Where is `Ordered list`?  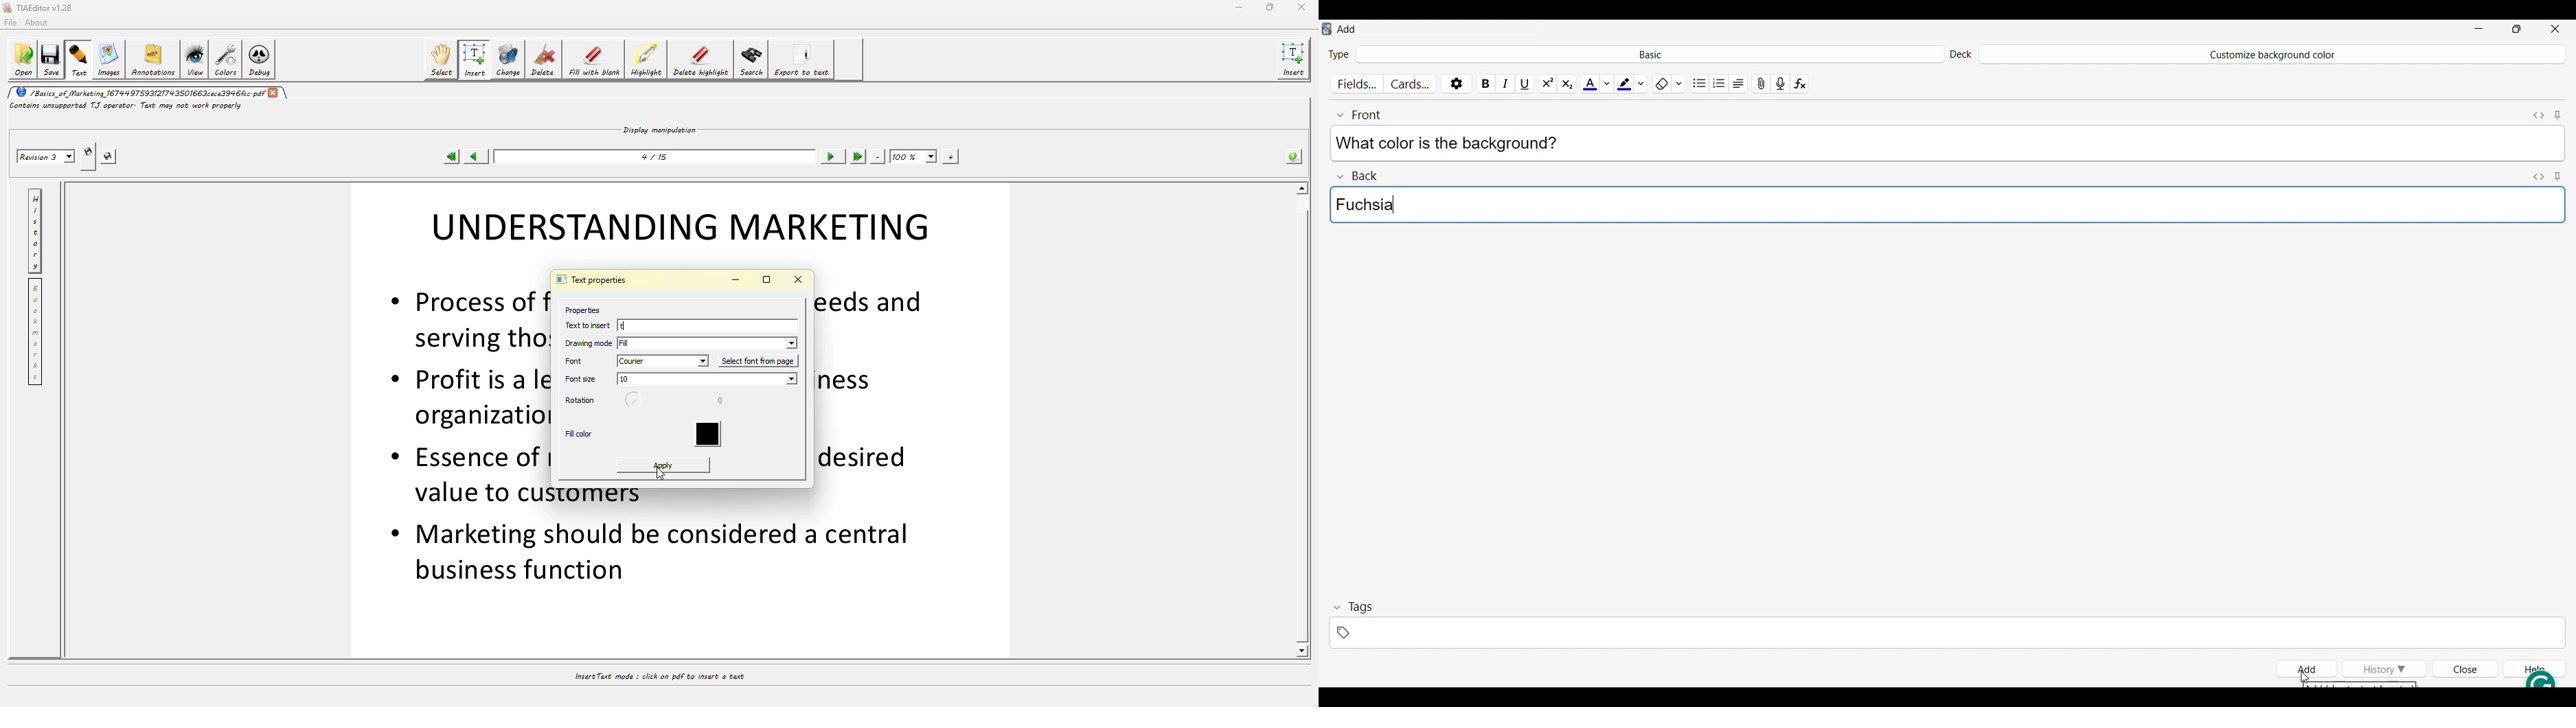 Ordered list is located at coordinates (1719, 82).